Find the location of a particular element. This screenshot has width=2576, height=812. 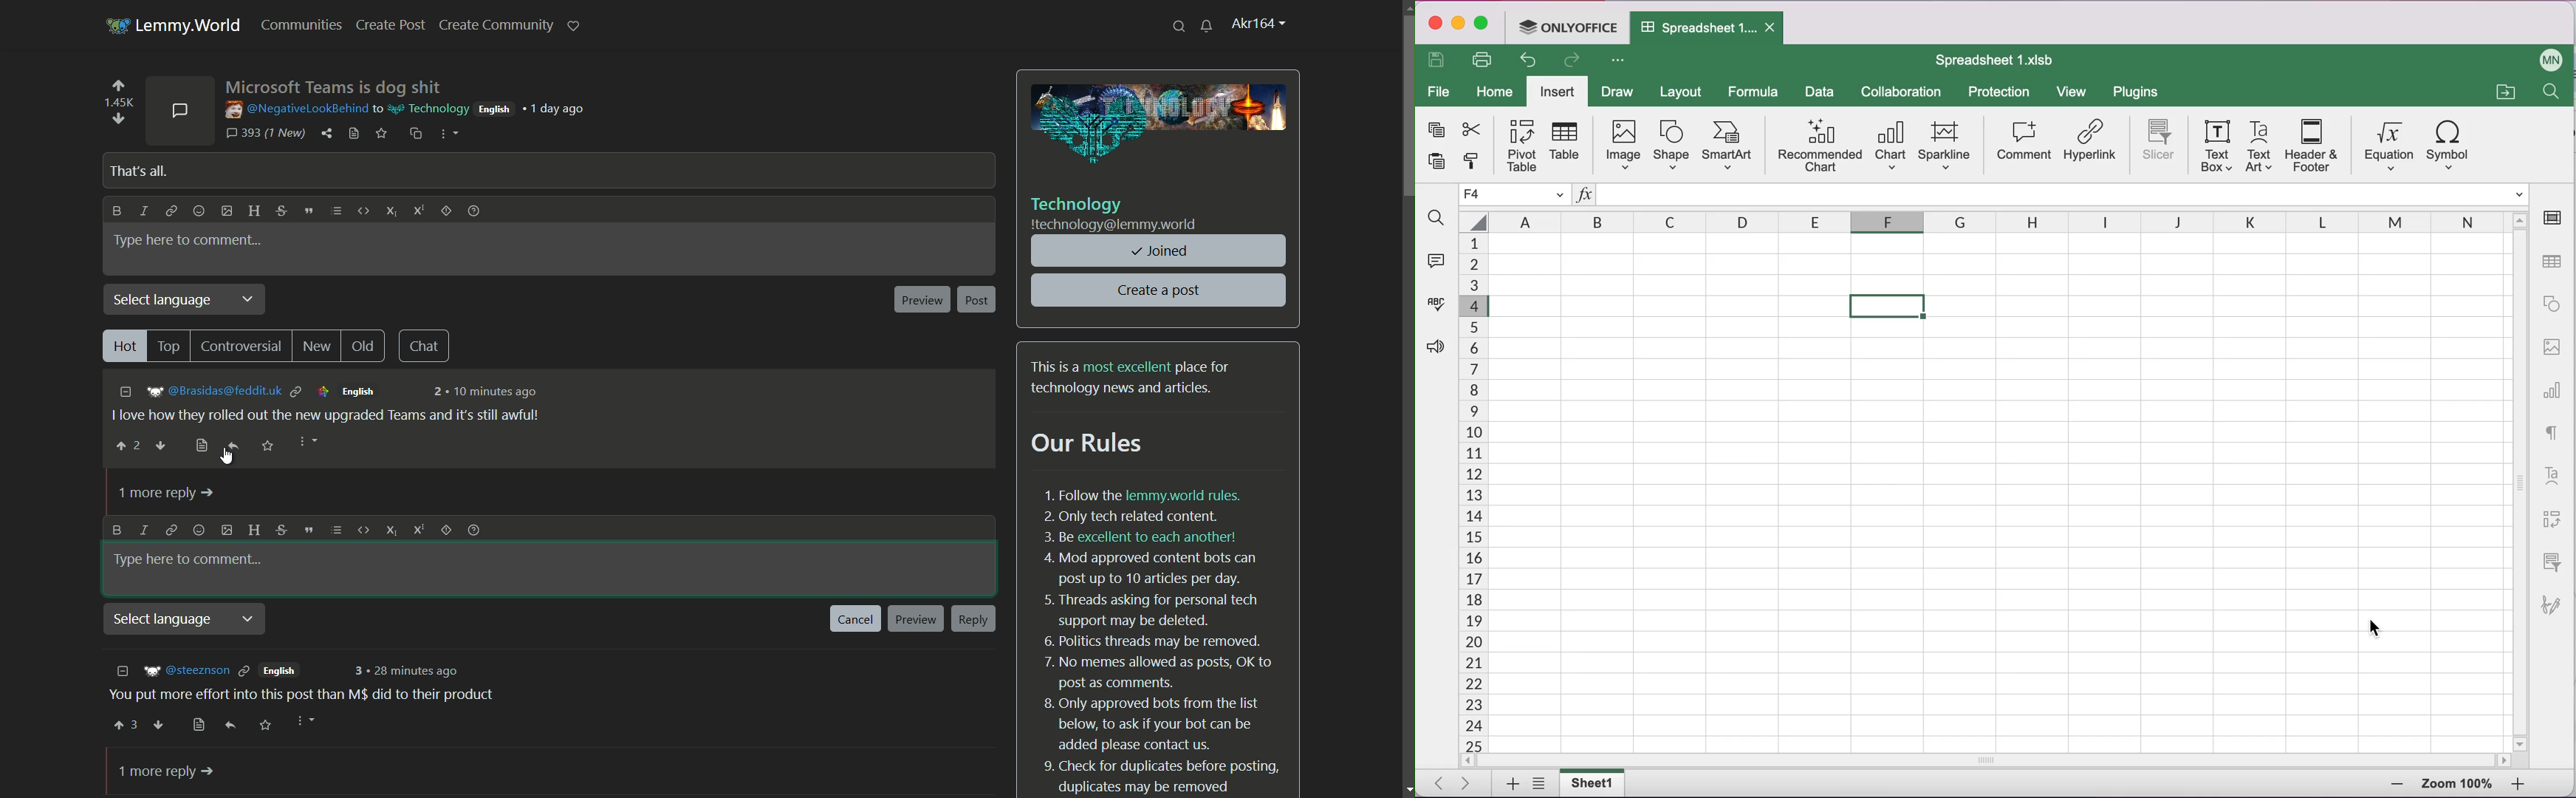

393 comments is located at coordinates (265, 134).